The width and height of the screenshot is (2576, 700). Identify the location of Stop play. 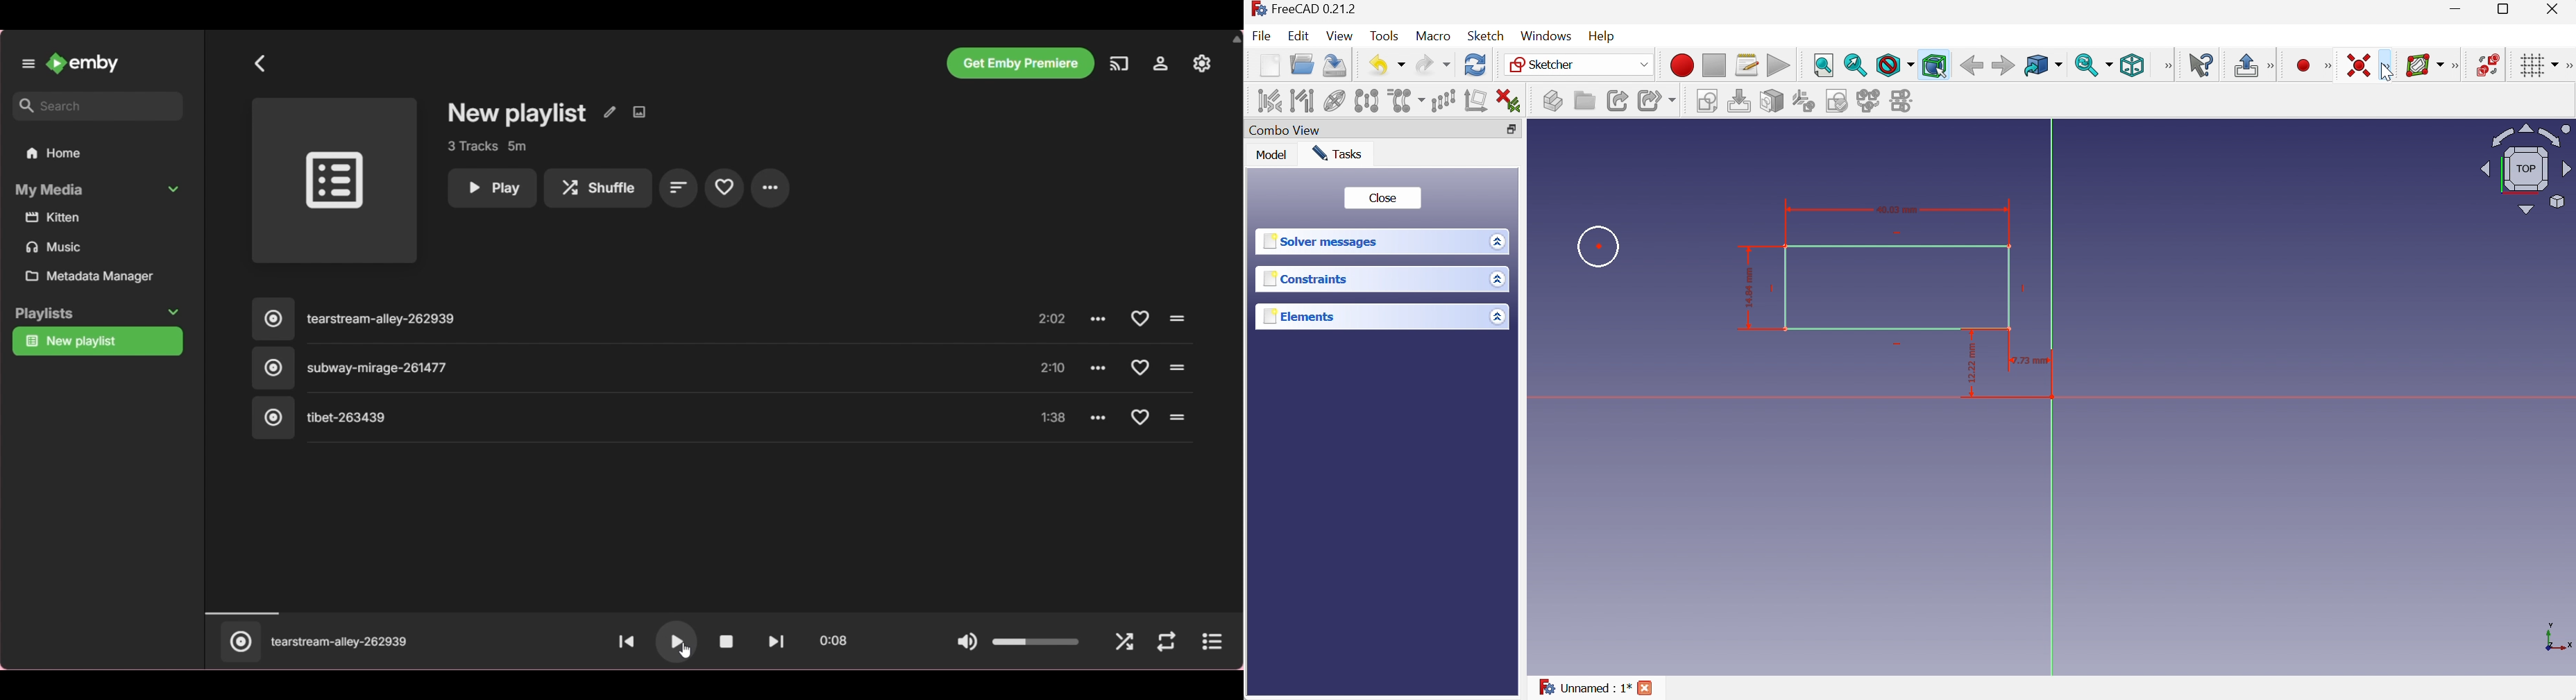
(726, 642).